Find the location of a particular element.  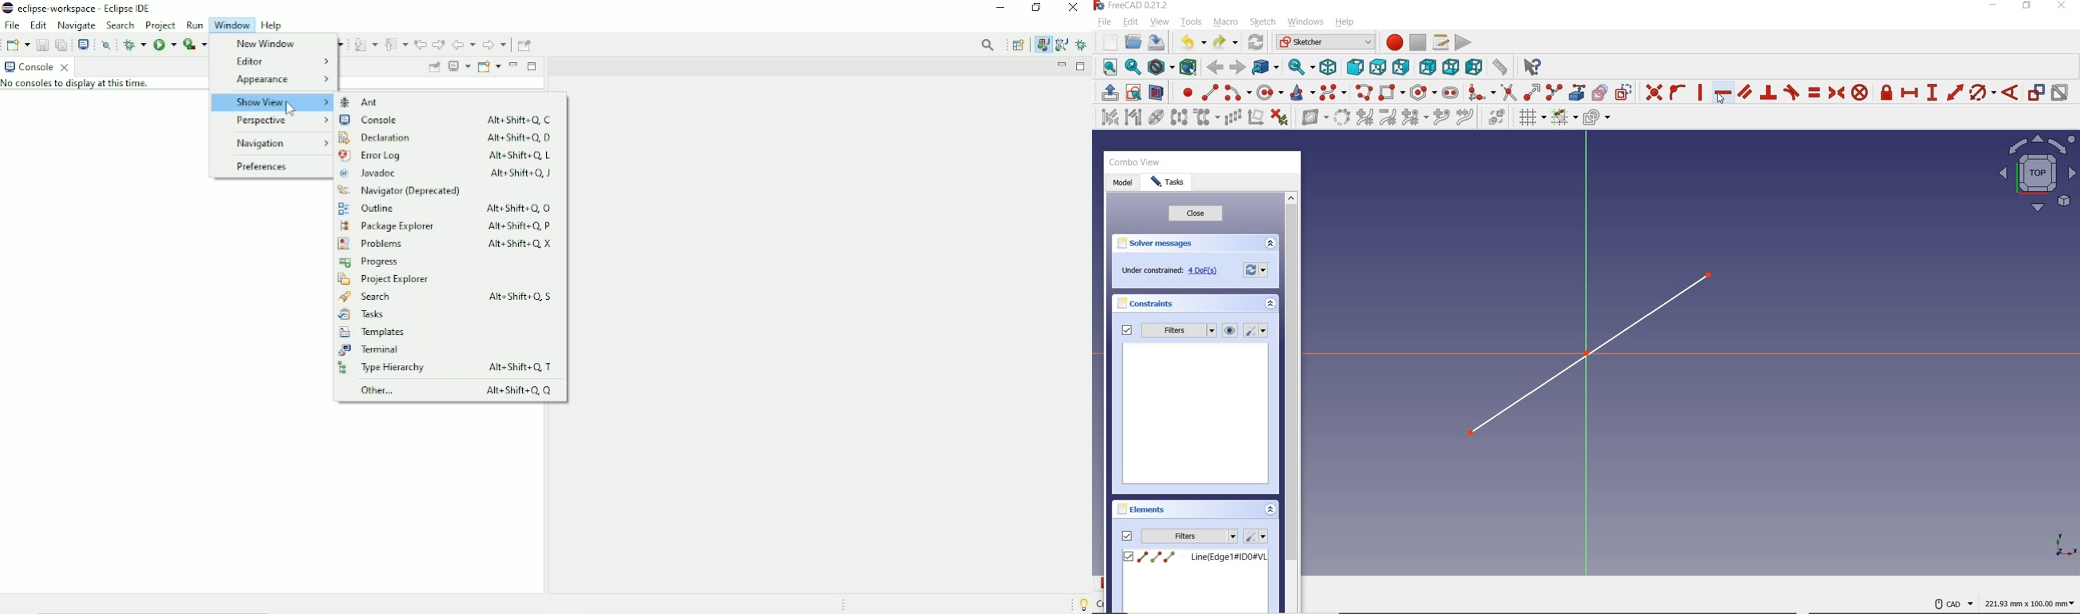

Previous edit location is located at coordinates (420, 45).